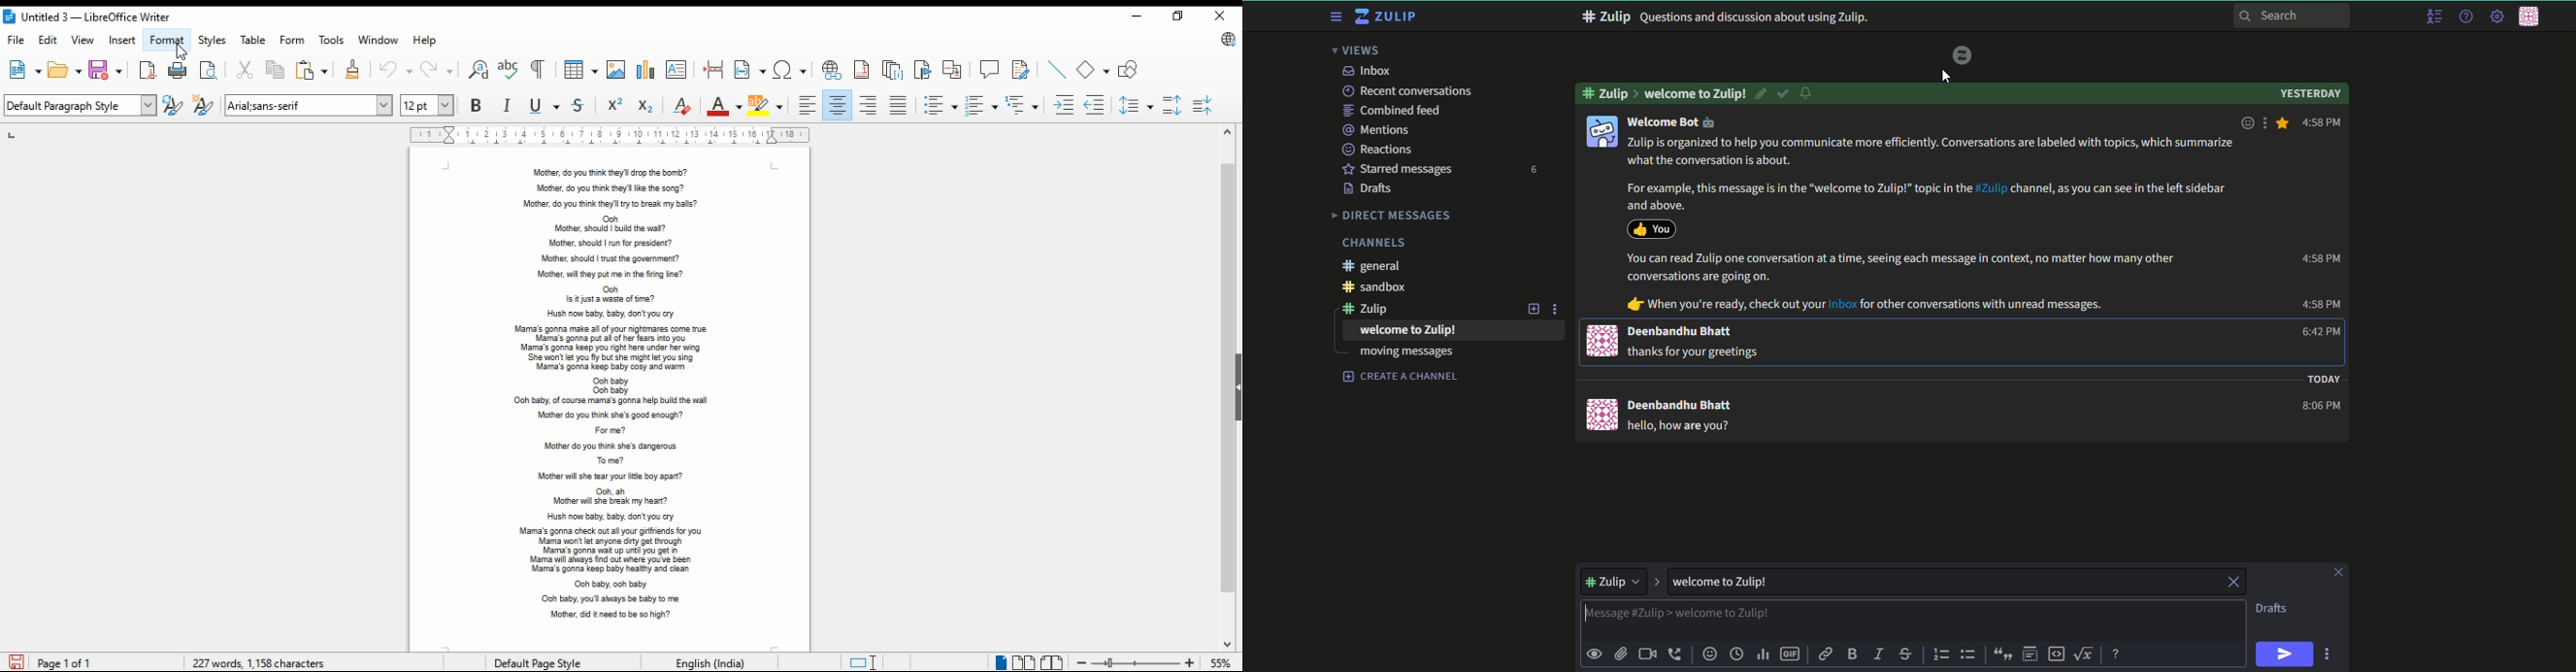 Image resolution: width=2576 pixels, height=672 pixels. What do you see at coordinates (871, 105) in the screenshot?
I see `align right ` at bounding box center [871, 105].